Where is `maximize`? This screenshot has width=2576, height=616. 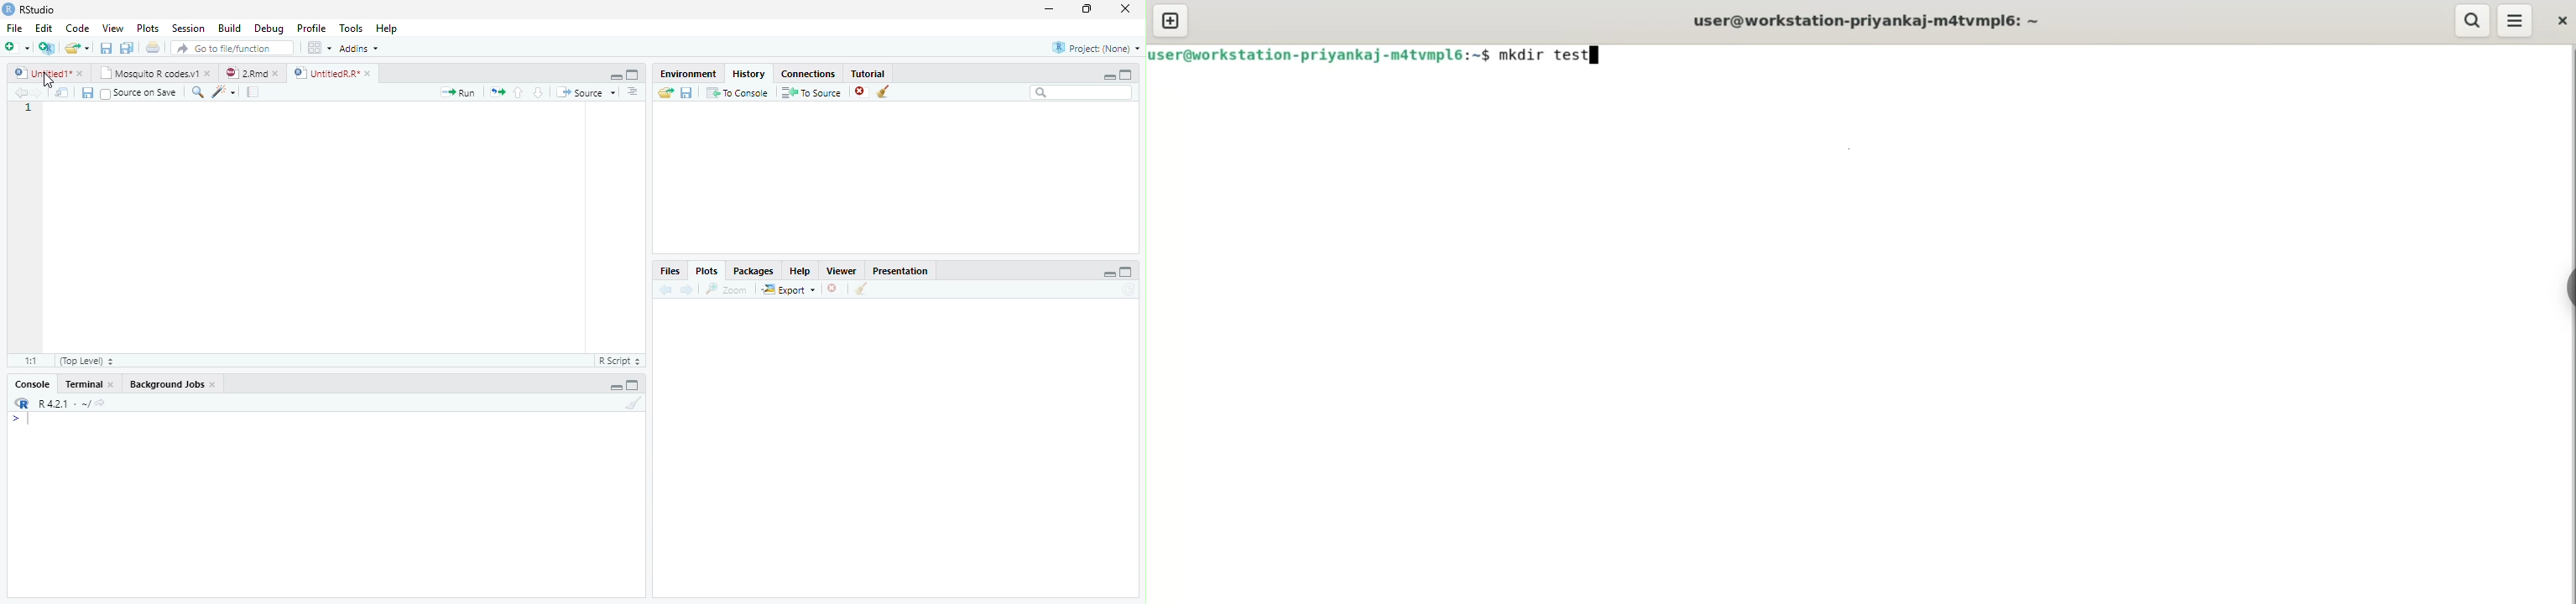 maximize is located at coordinates (1127, 272).